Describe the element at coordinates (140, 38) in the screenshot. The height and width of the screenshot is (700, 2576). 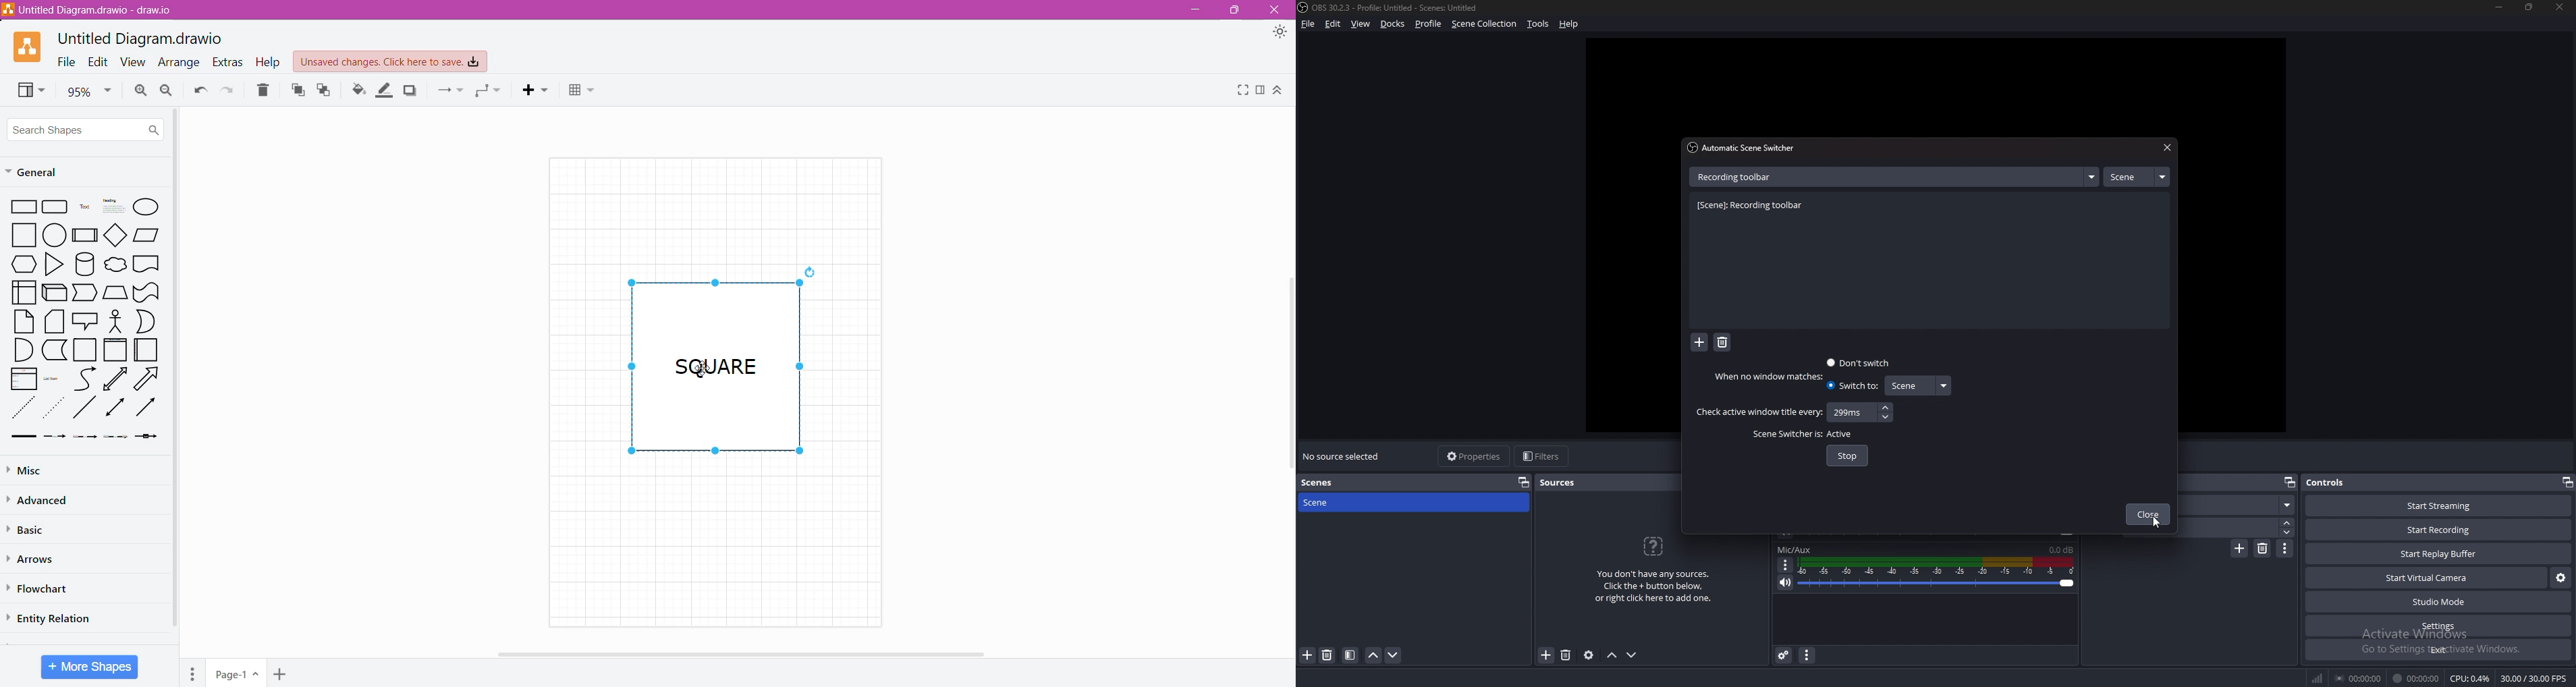
I see `Untitled Diagram.drawio` at that location.